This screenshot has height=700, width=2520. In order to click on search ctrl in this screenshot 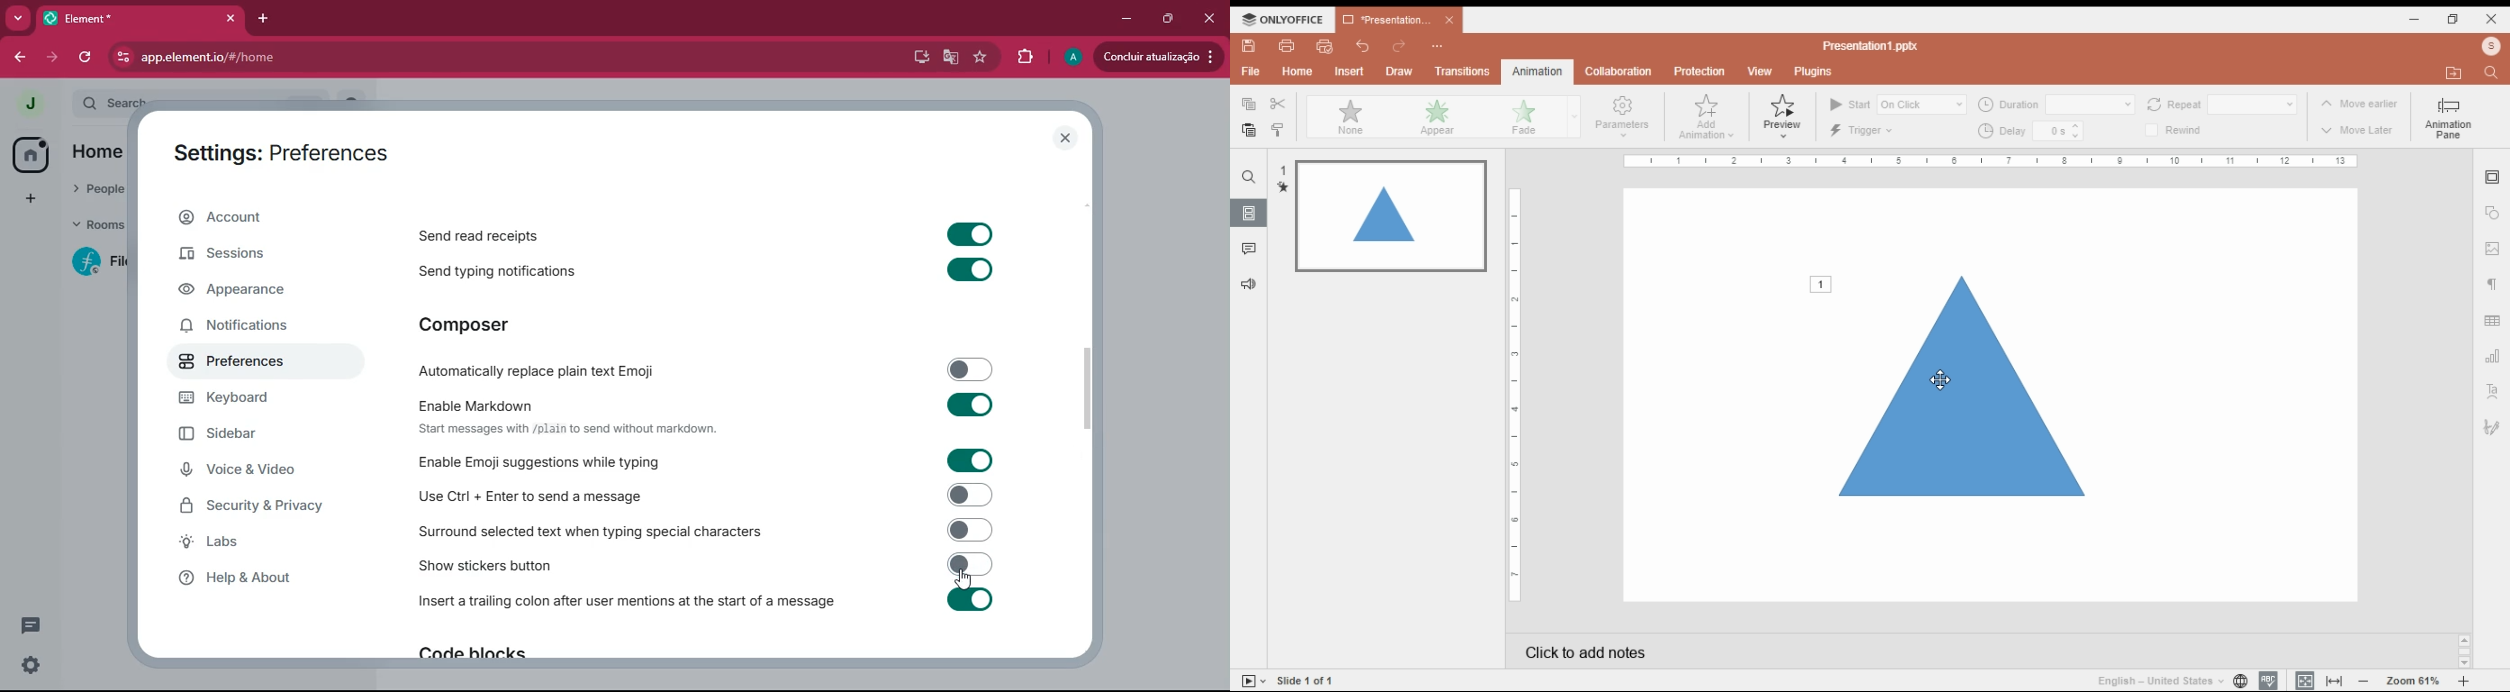, I will do `click(112, 101)`.